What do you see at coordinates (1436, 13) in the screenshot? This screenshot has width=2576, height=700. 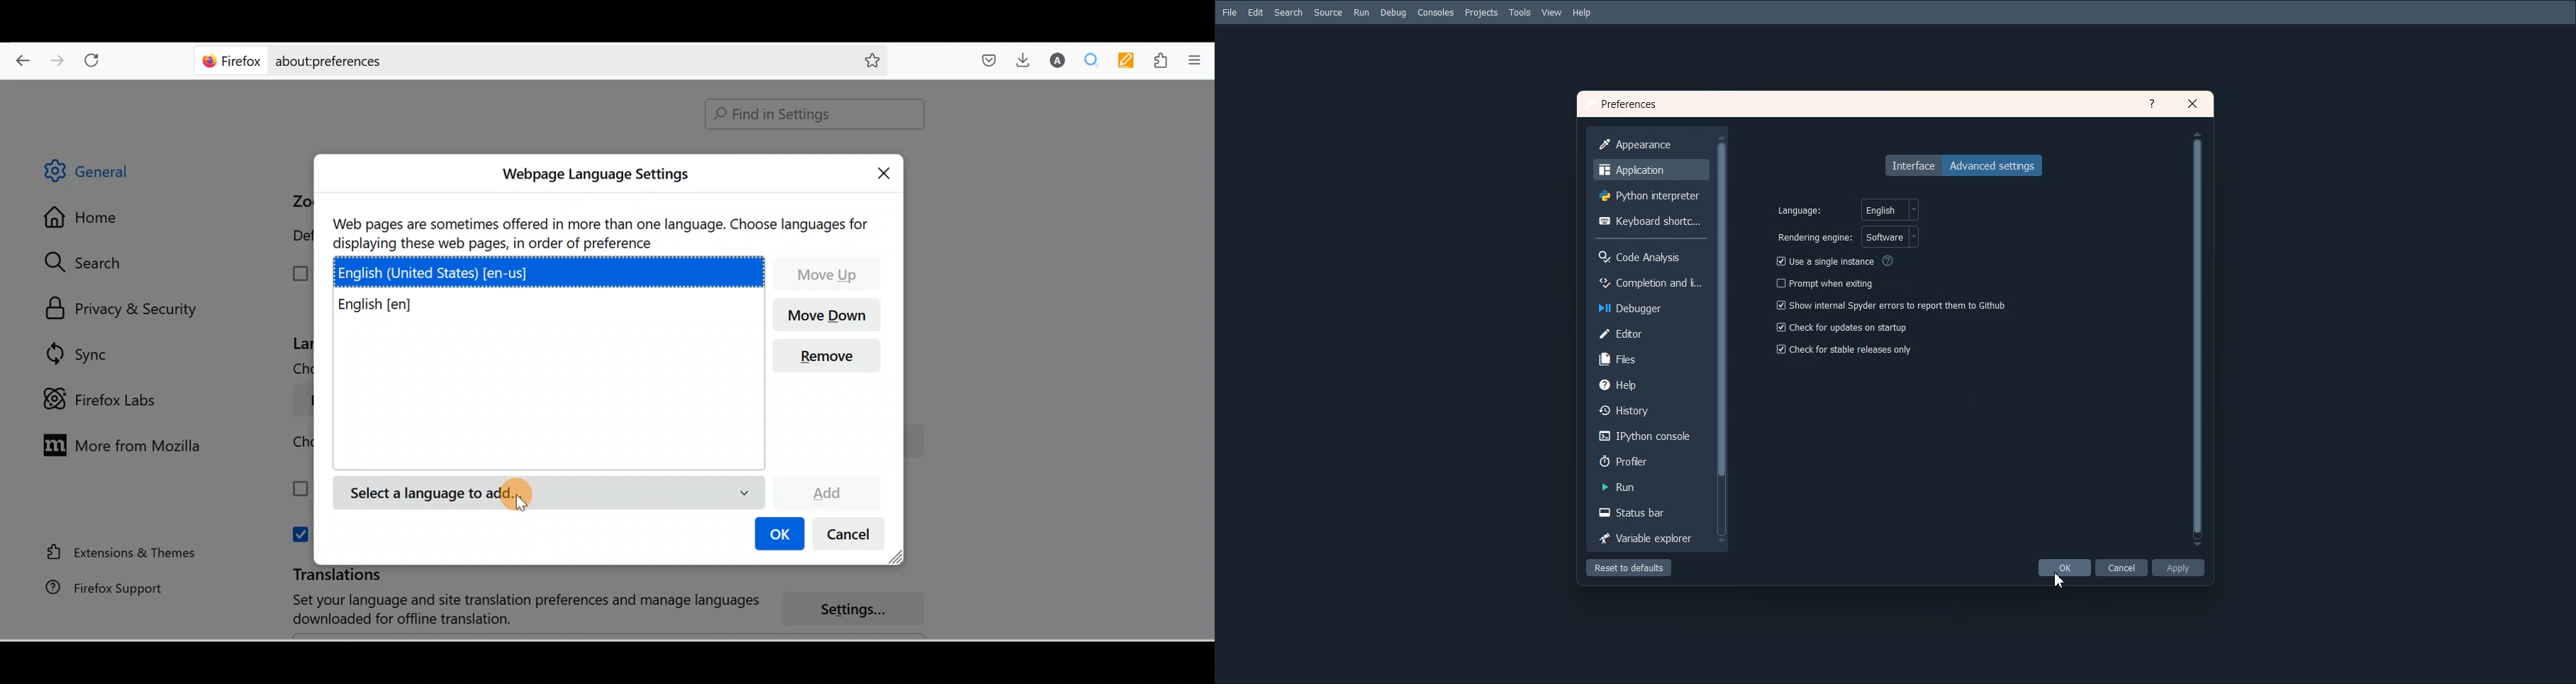 I see `Consoles` at bounding box center [1436, 13].